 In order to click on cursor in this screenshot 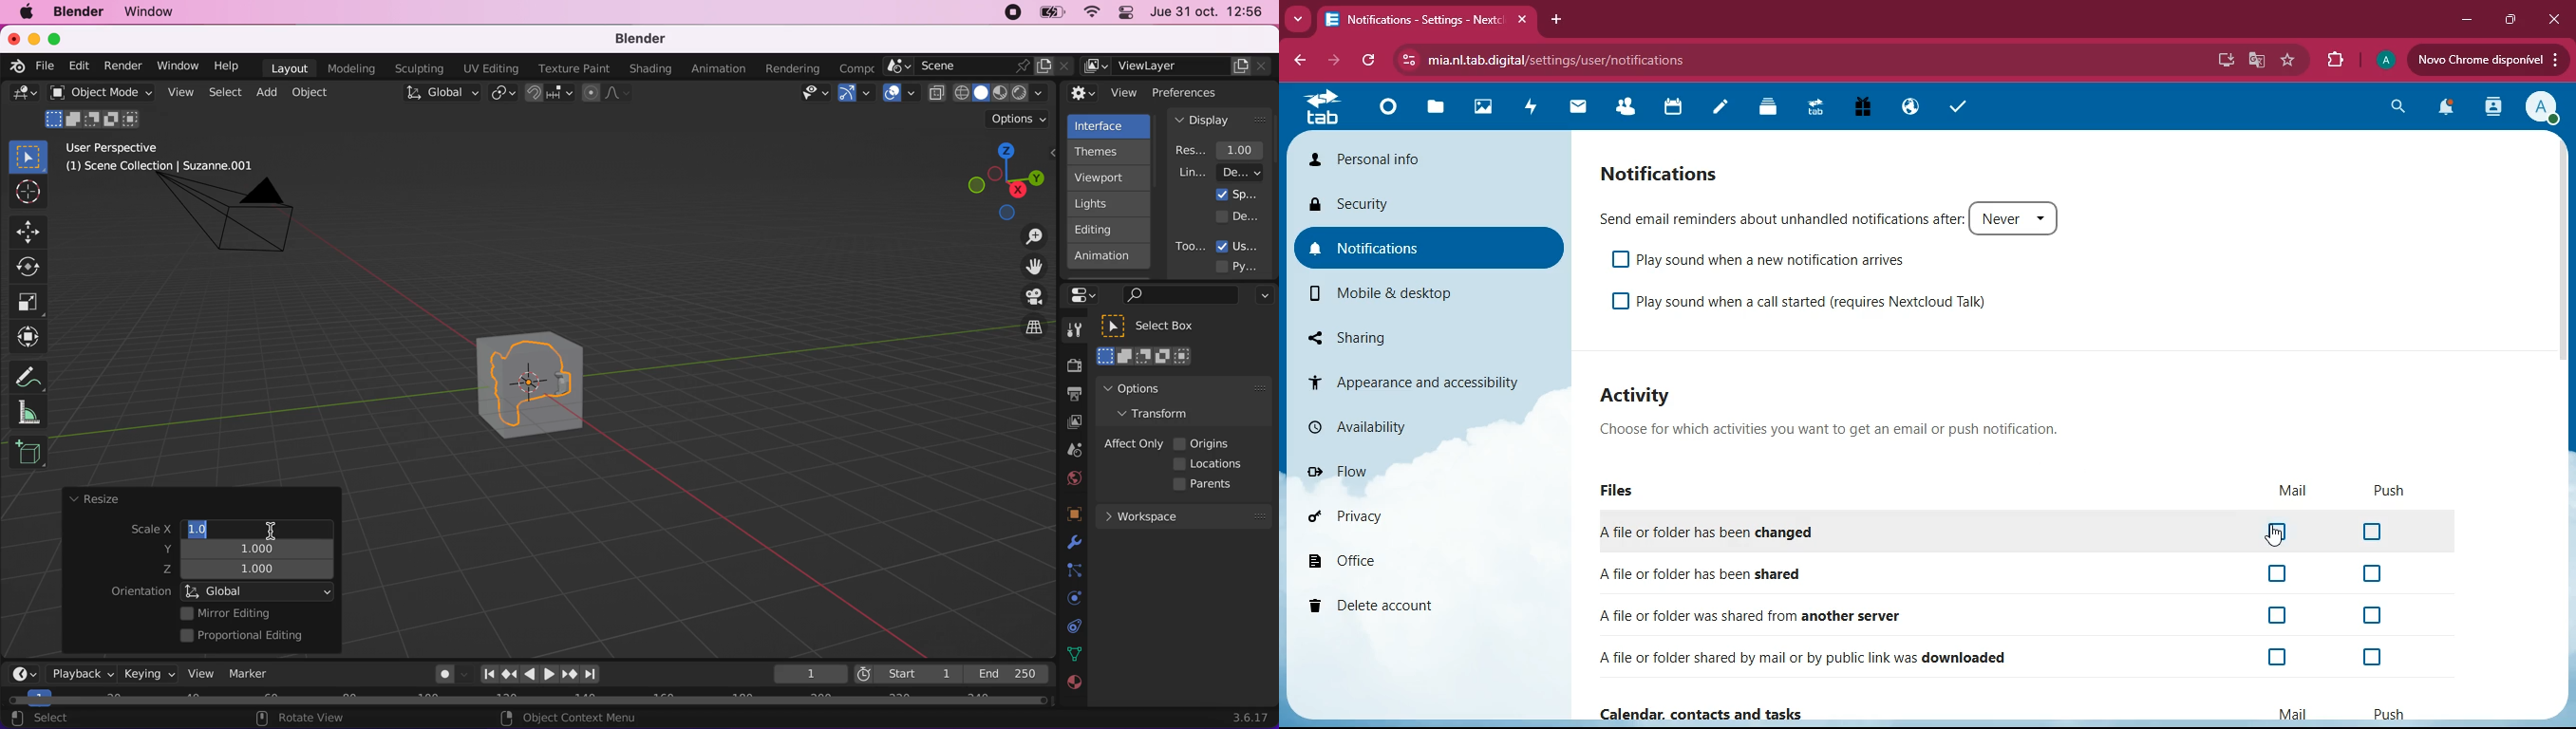, I will do `click(2276, 536)`.